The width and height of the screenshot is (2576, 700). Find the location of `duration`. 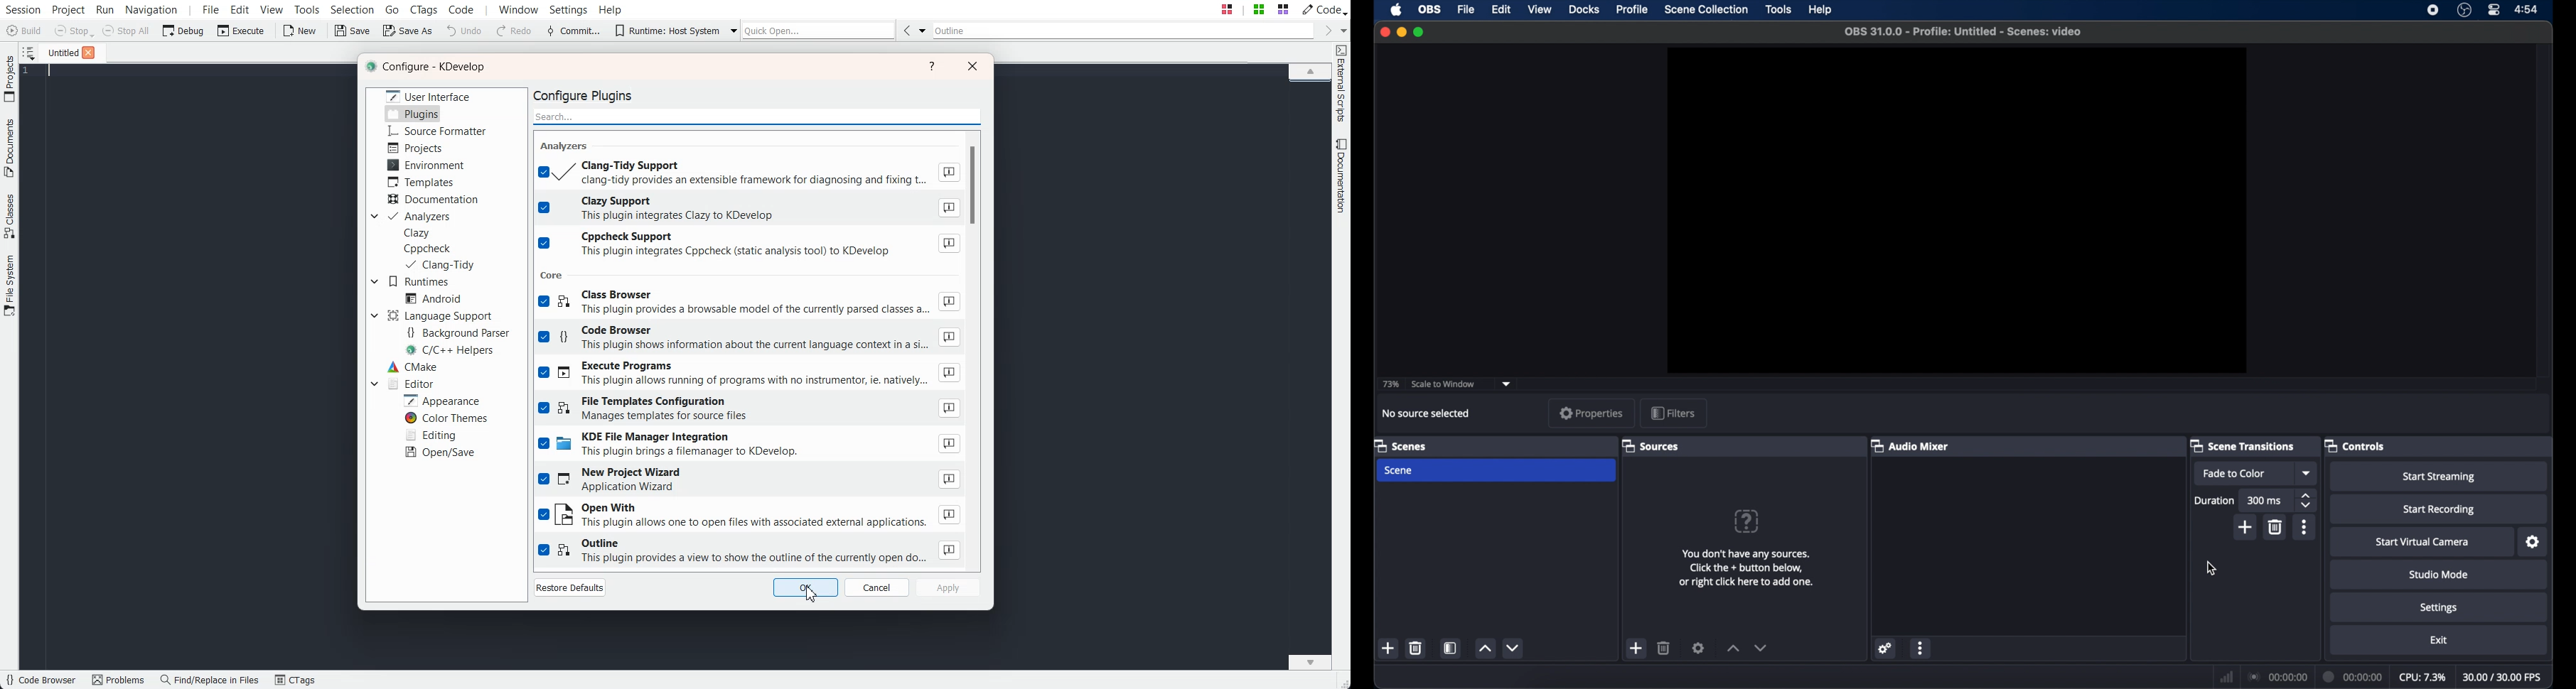

duration is located at coordinates (2353, 676).